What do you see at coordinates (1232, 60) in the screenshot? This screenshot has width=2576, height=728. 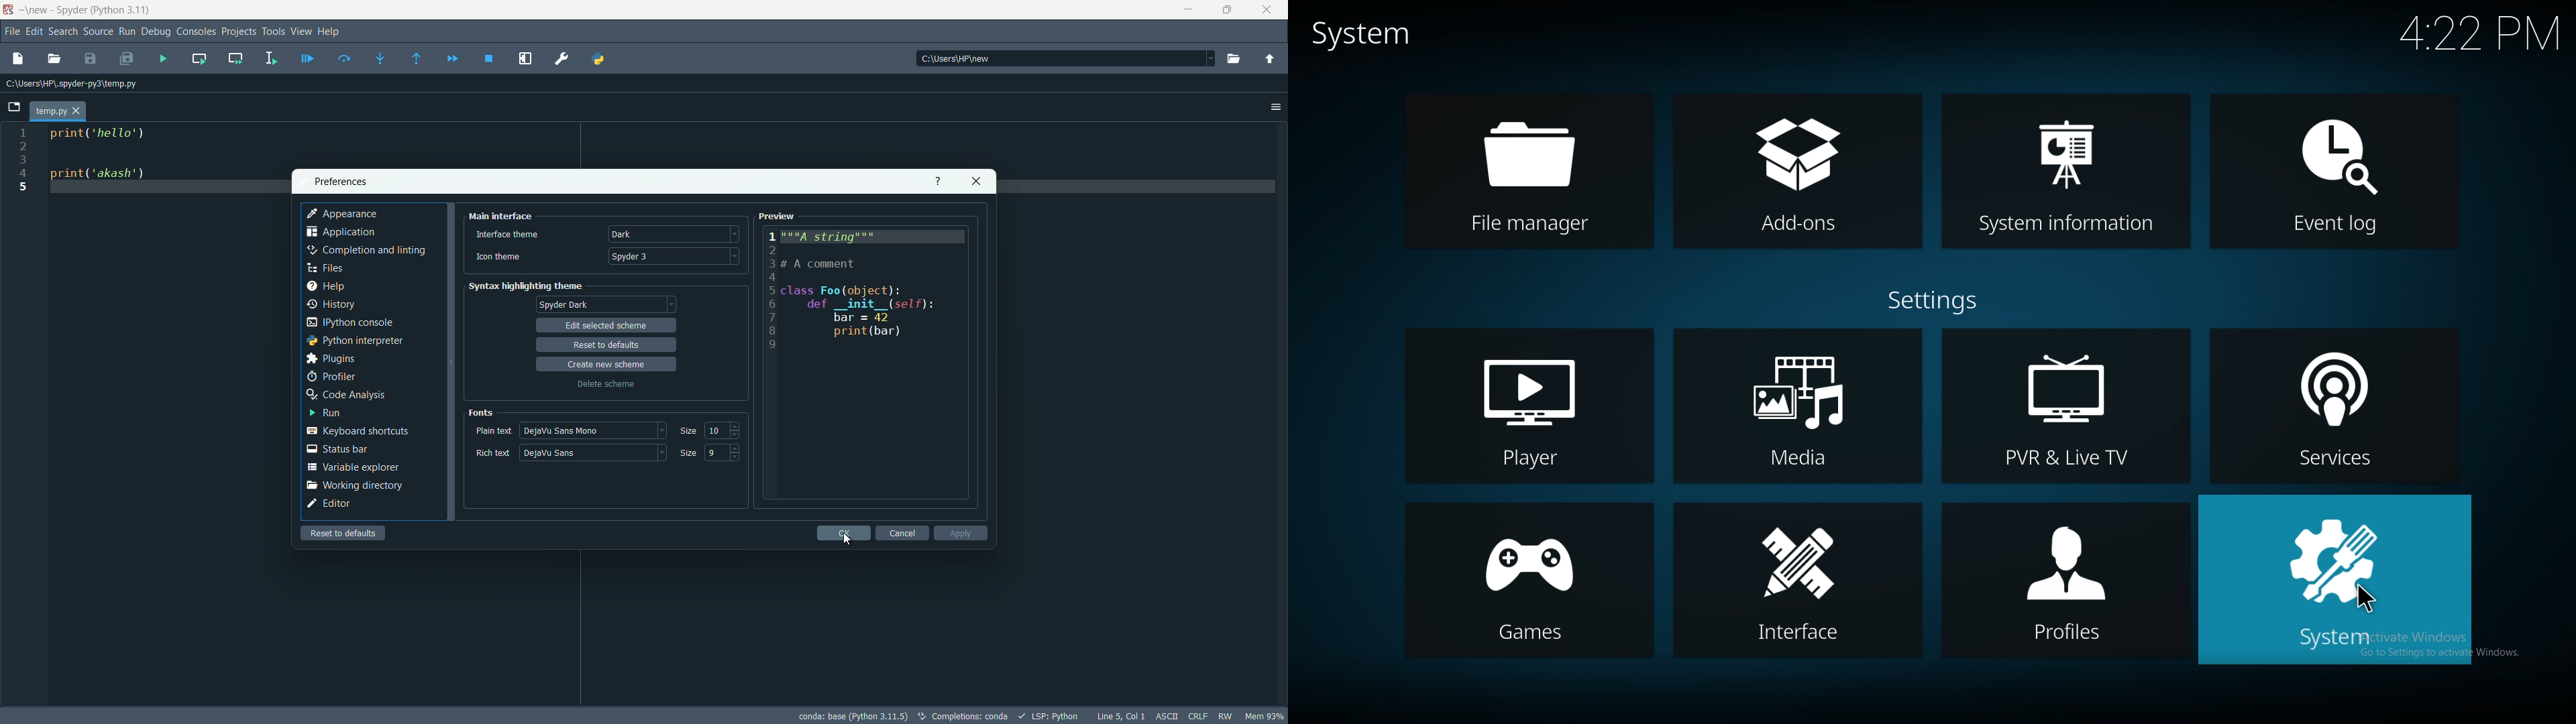 I see `browse directory` at bounding box center [1232, 60].